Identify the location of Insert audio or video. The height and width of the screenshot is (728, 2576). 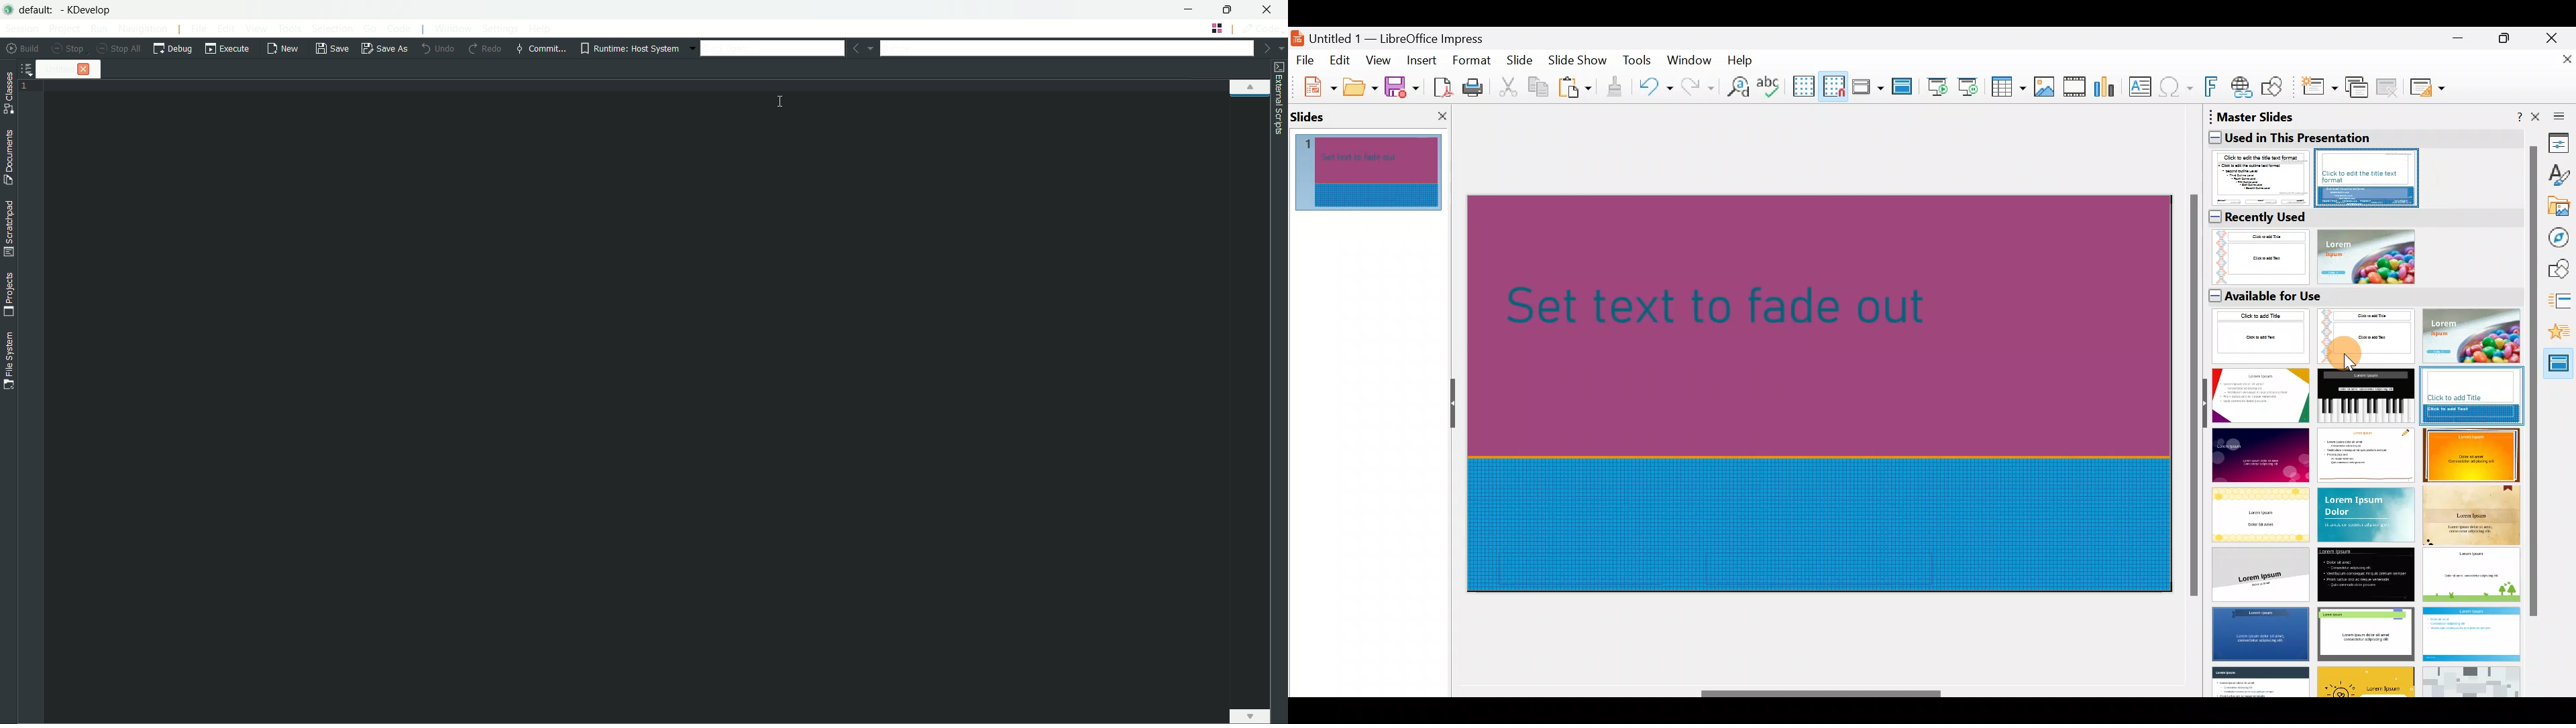
(2075, 89).